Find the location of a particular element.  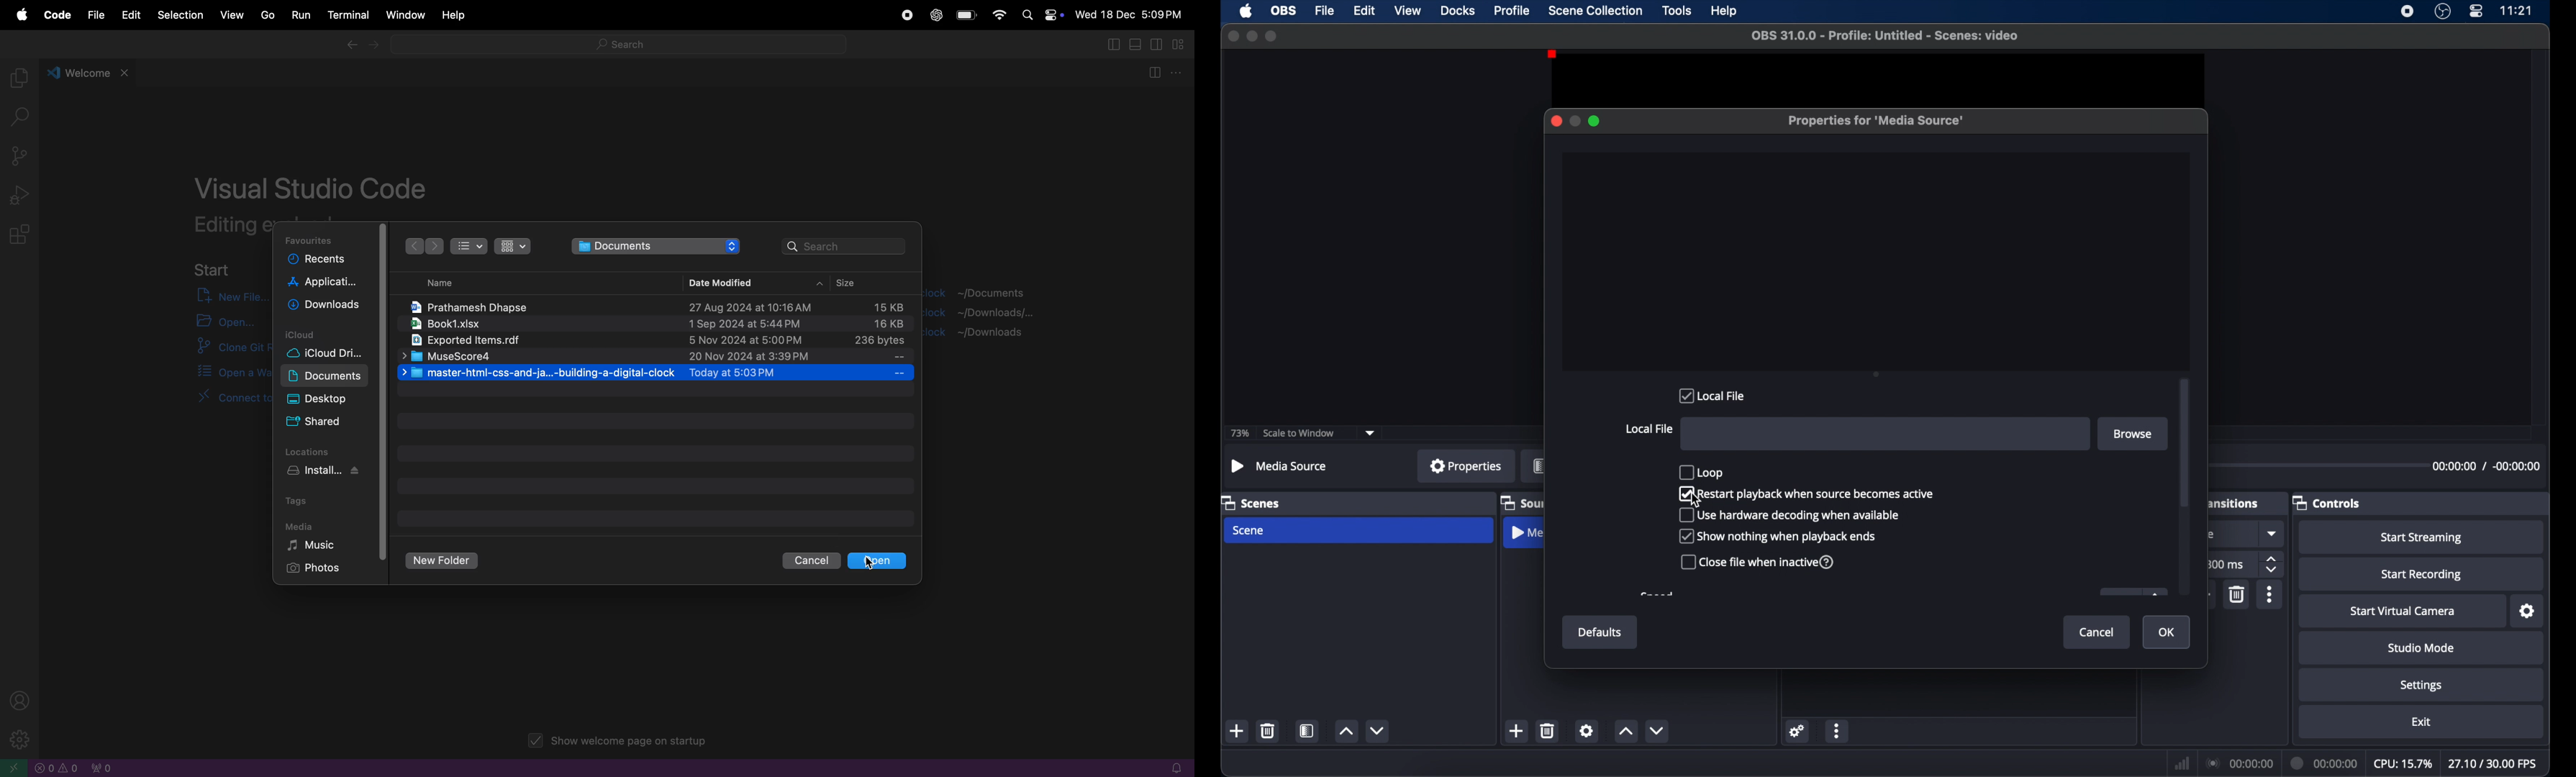

time is located at coordinates (2517, 10).